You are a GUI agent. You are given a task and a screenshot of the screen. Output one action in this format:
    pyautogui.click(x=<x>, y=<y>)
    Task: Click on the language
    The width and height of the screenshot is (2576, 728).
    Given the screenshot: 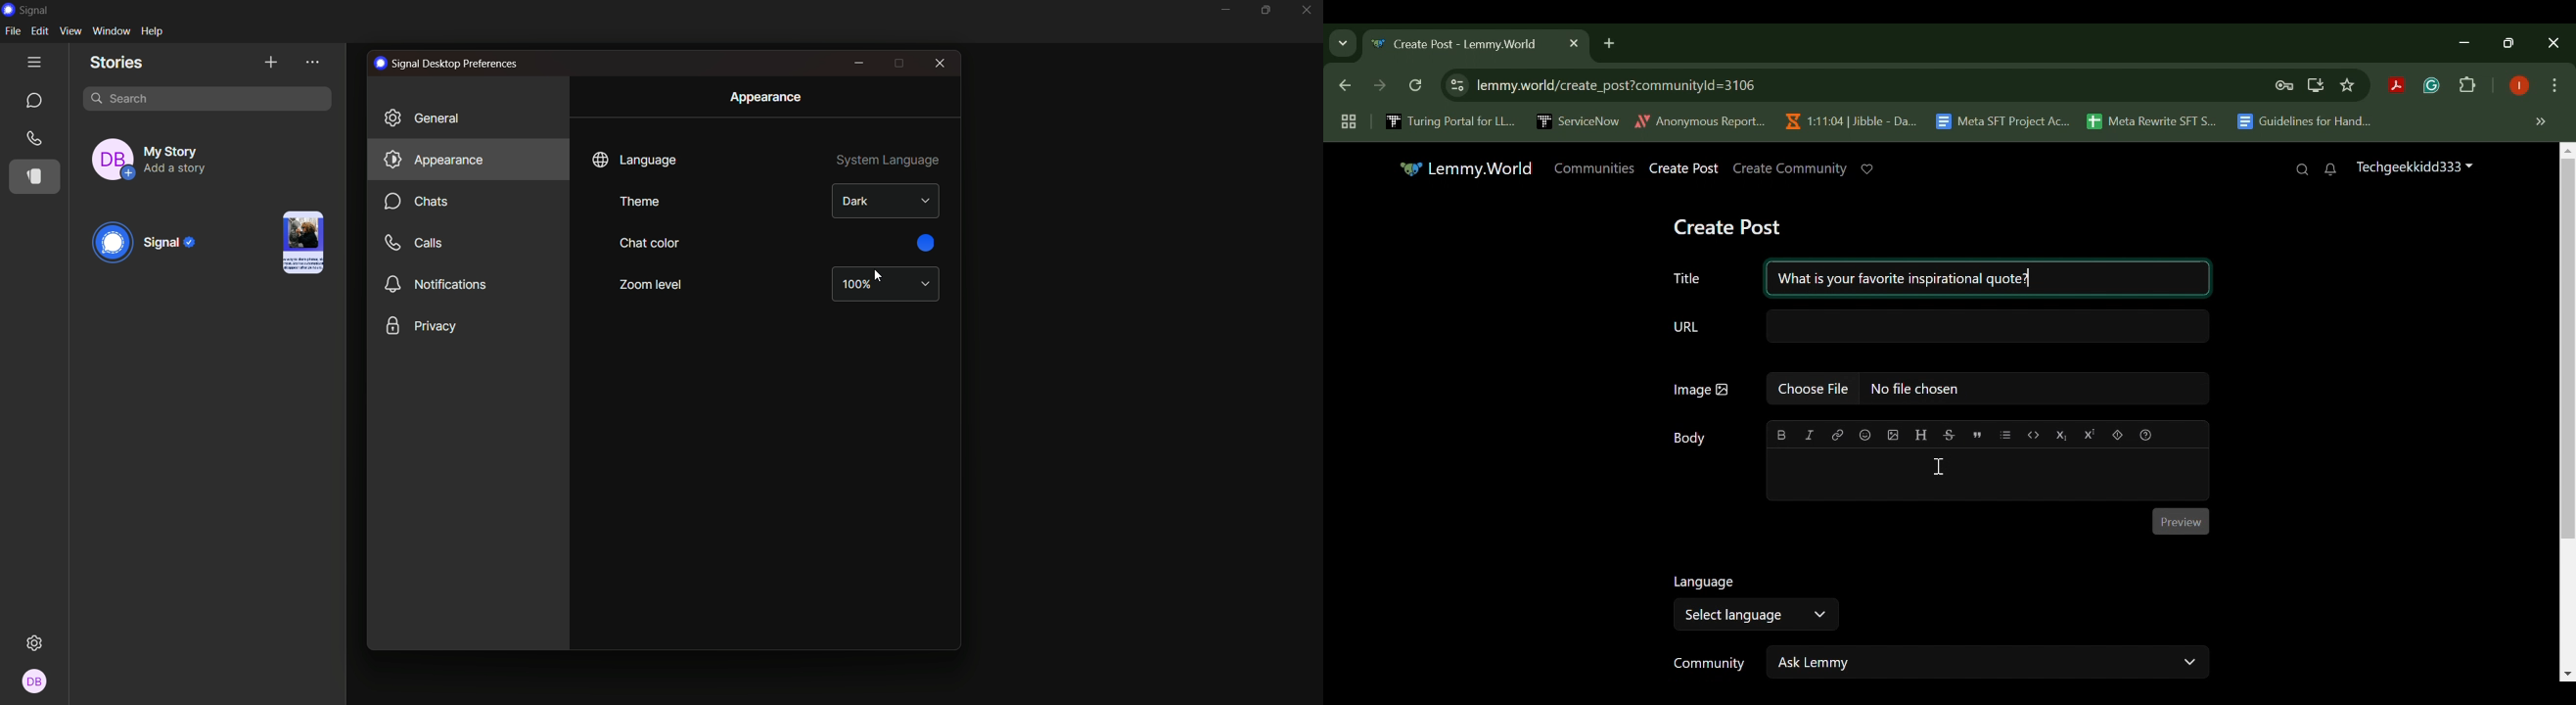 What is the action you would take?
    pyautogui.click(x=635, y=160)
    